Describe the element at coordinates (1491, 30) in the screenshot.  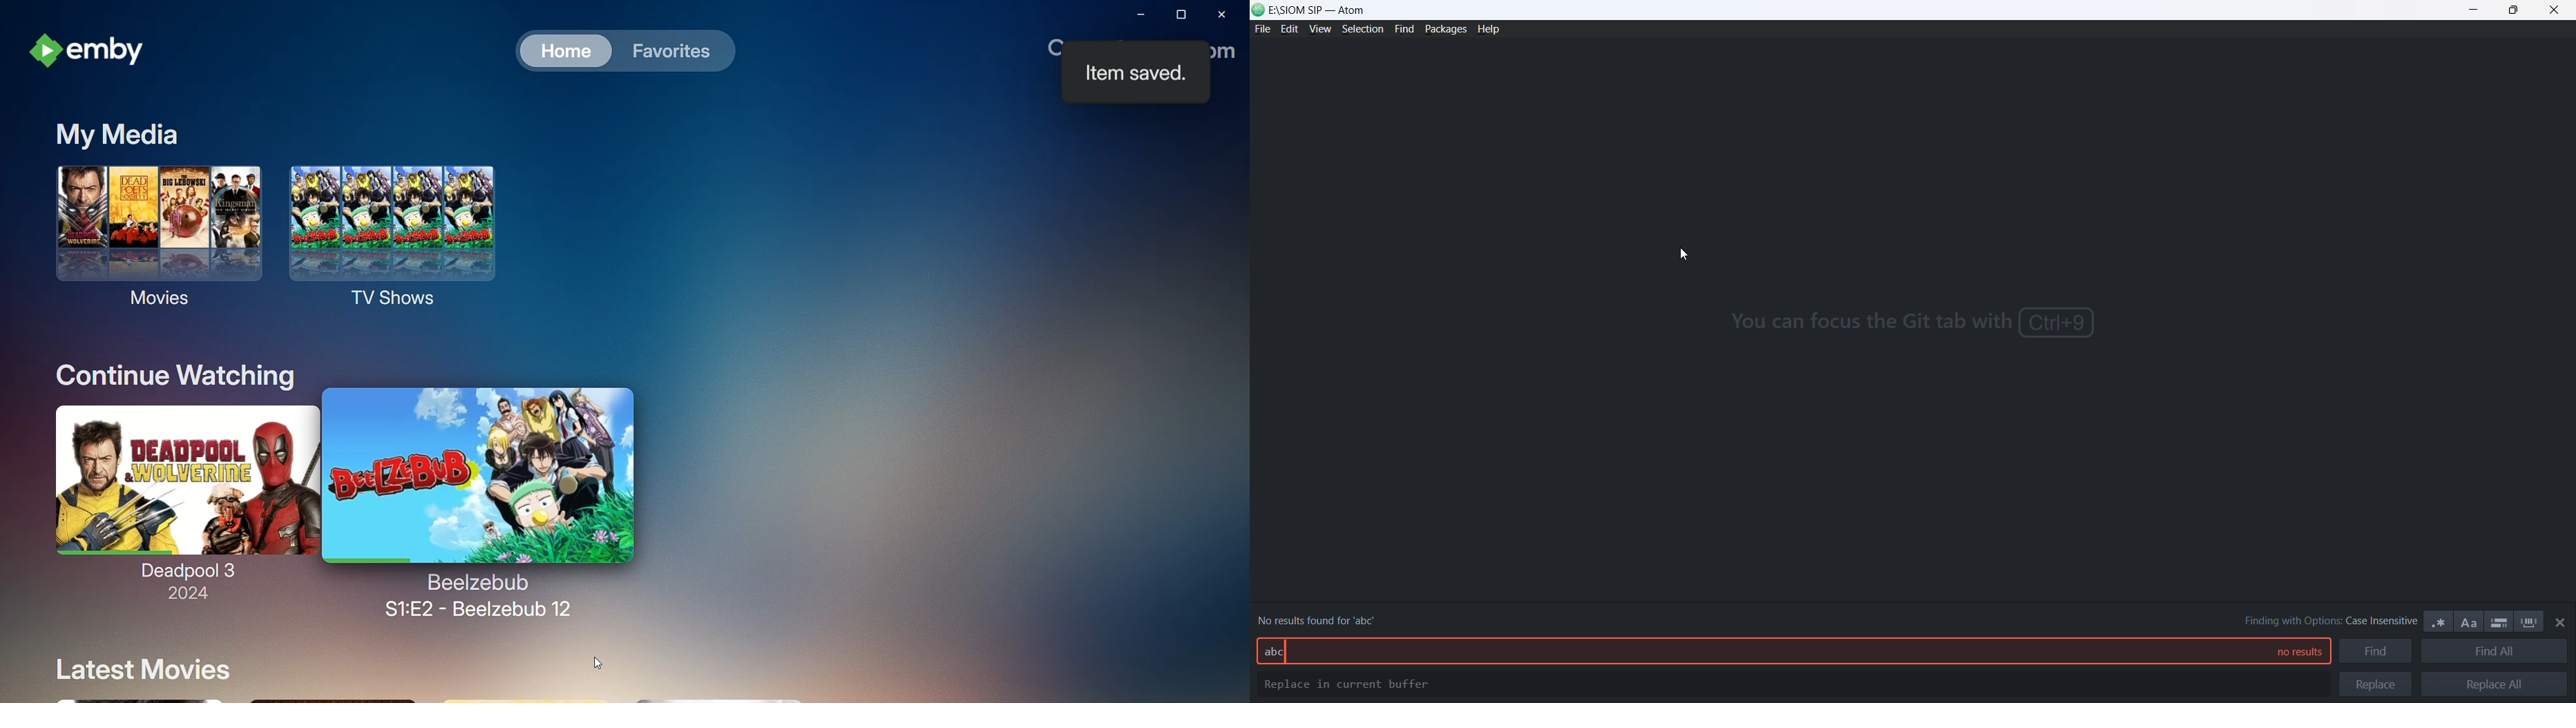
I see `help` at that location.